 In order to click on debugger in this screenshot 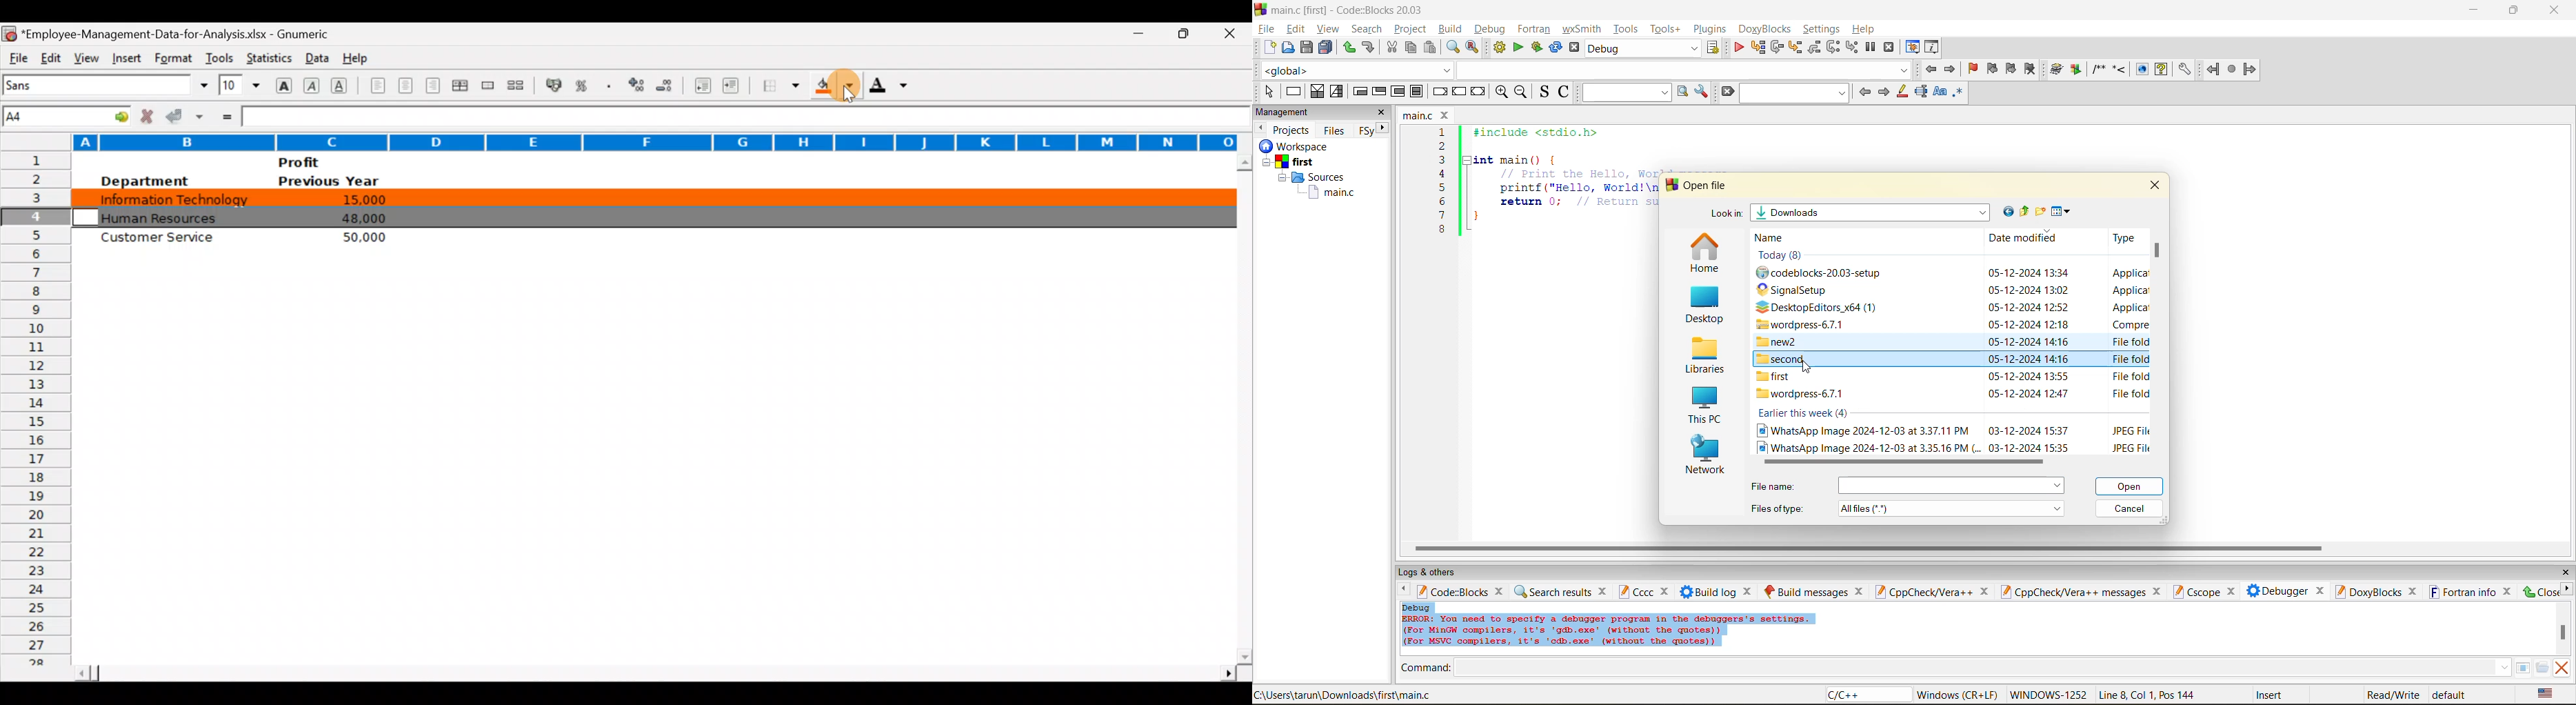, I will do `click(2277, 590)`.